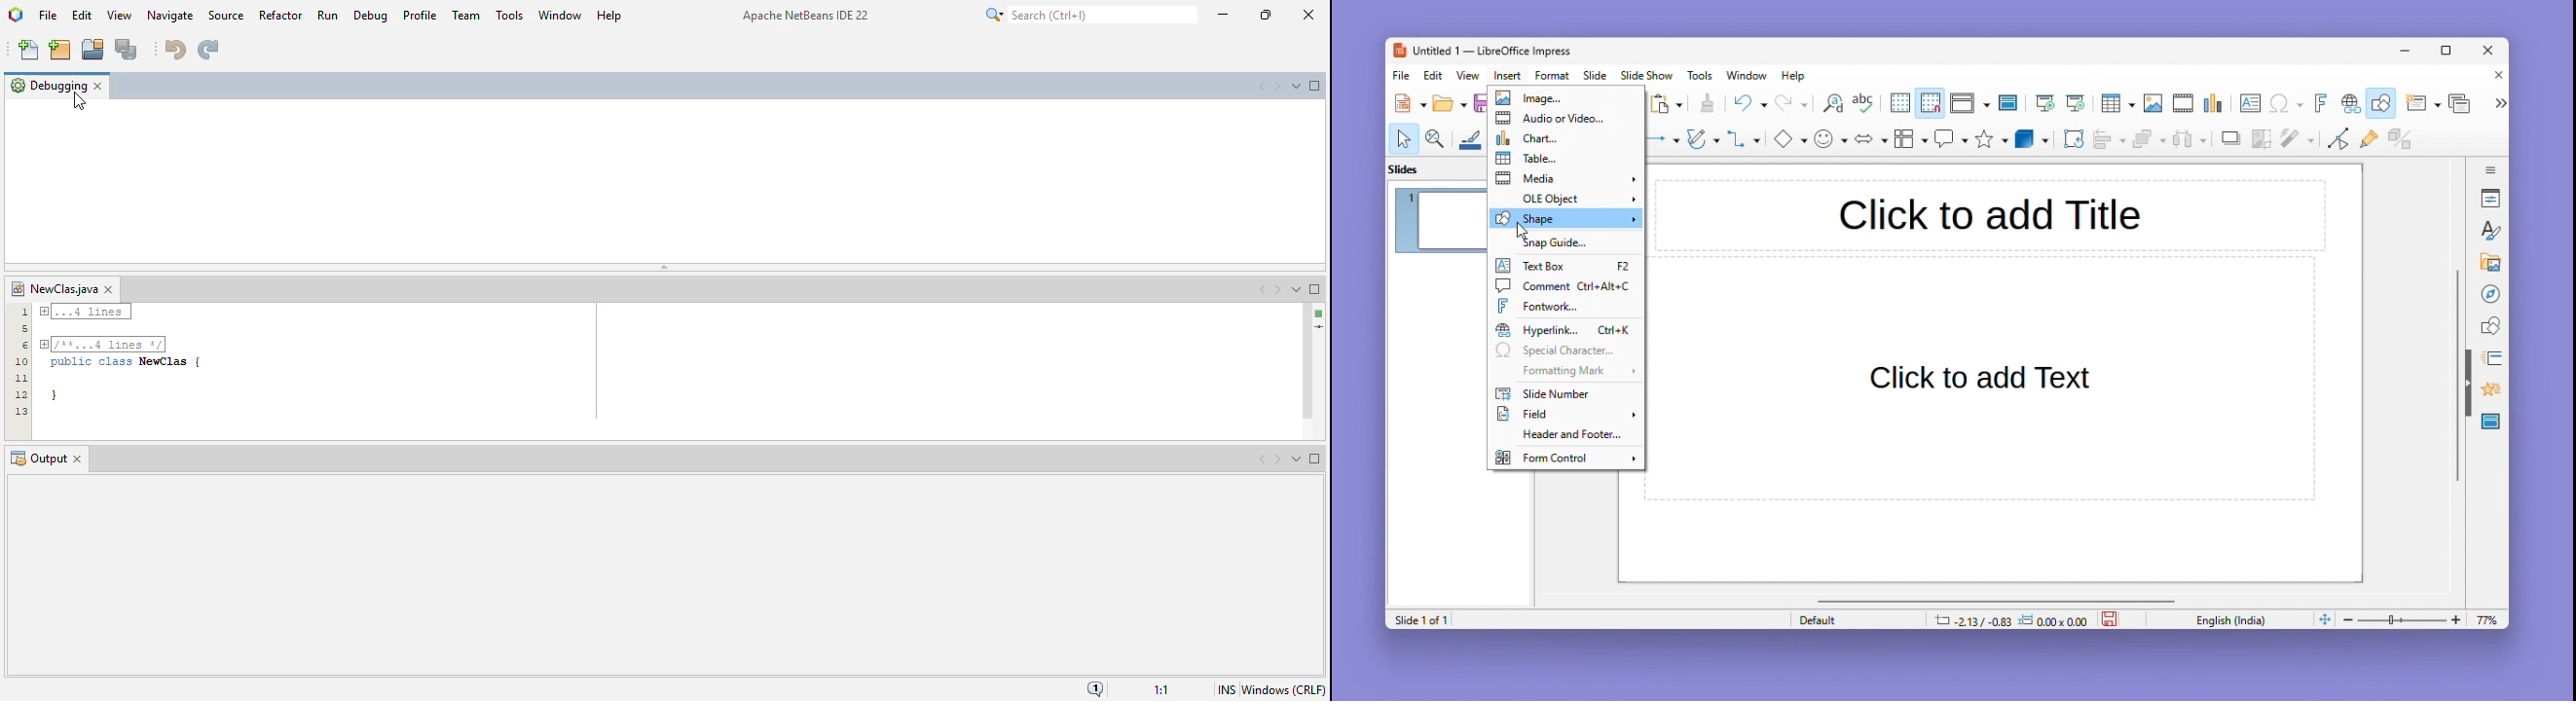 The width and height of the screenshot is (2576, 728). I want to click on Window, so click(1751, 75).